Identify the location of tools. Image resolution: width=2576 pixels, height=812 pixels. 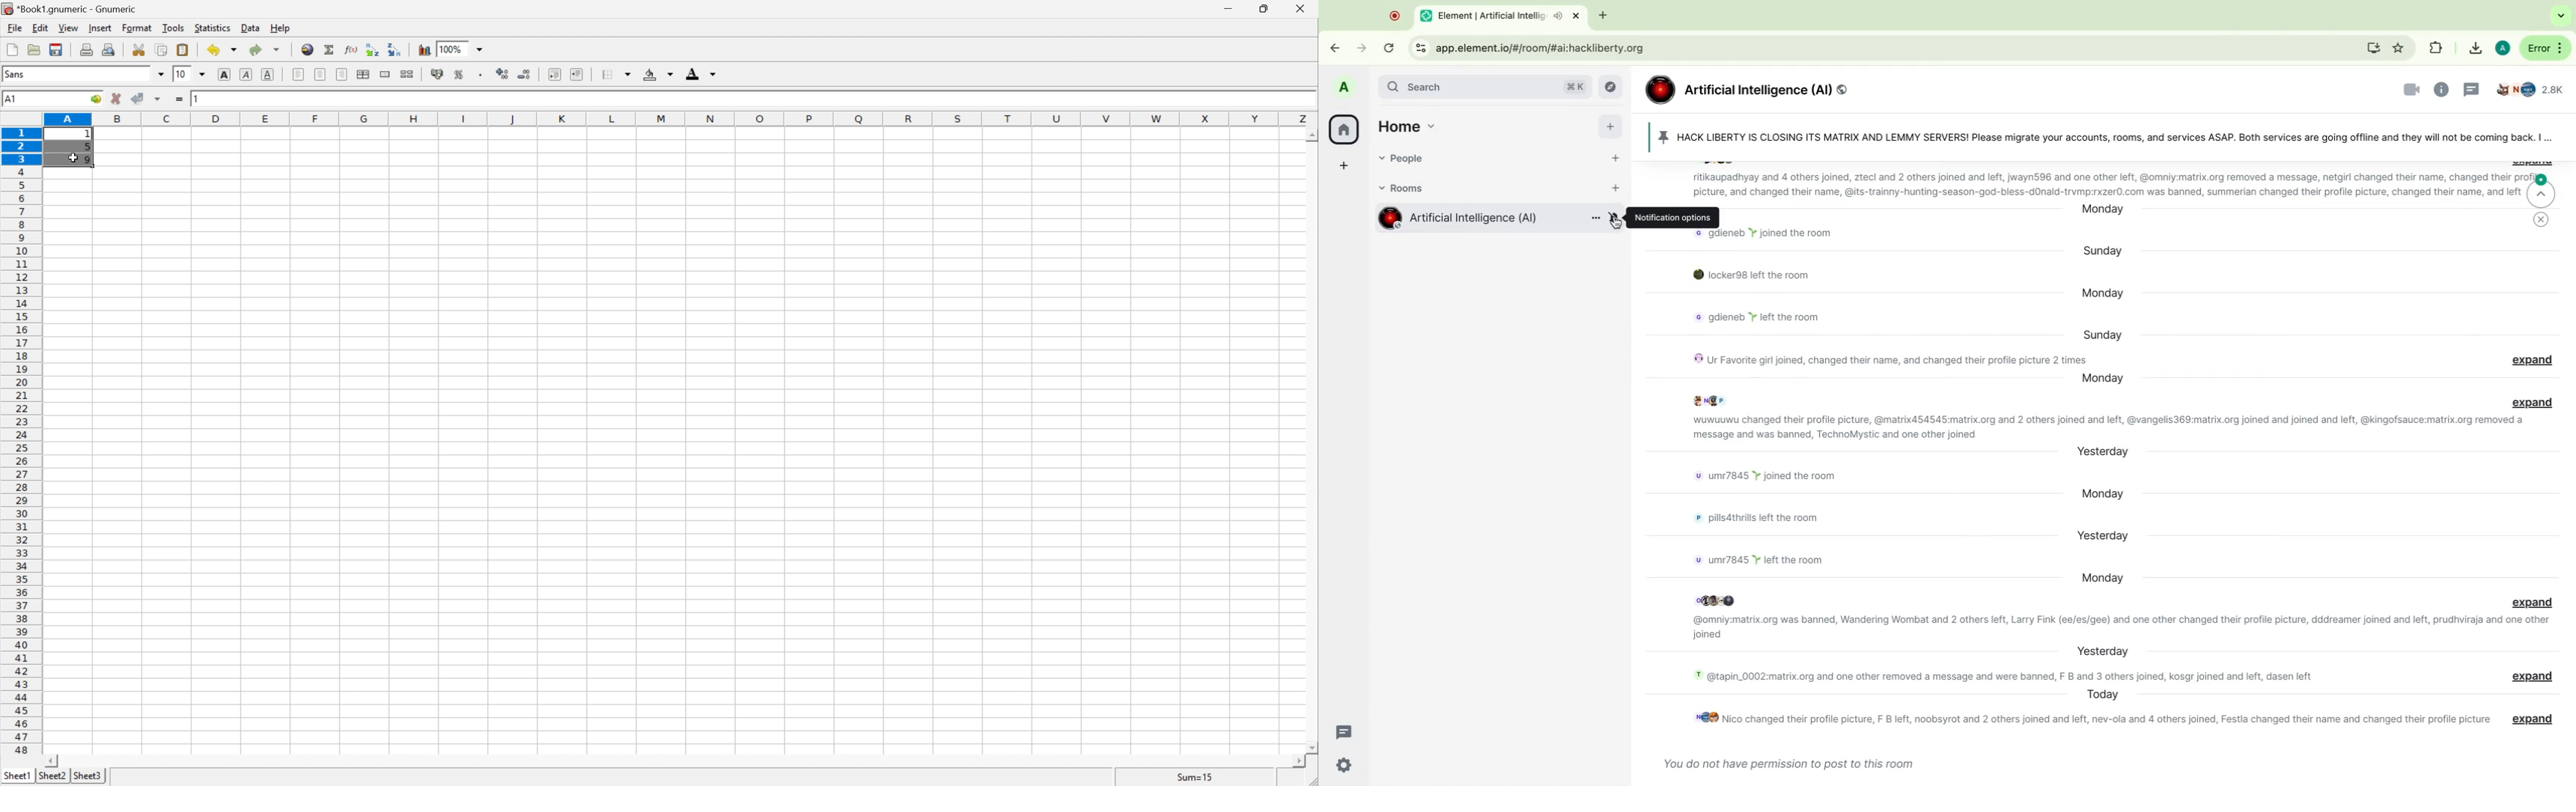
(174, 27).